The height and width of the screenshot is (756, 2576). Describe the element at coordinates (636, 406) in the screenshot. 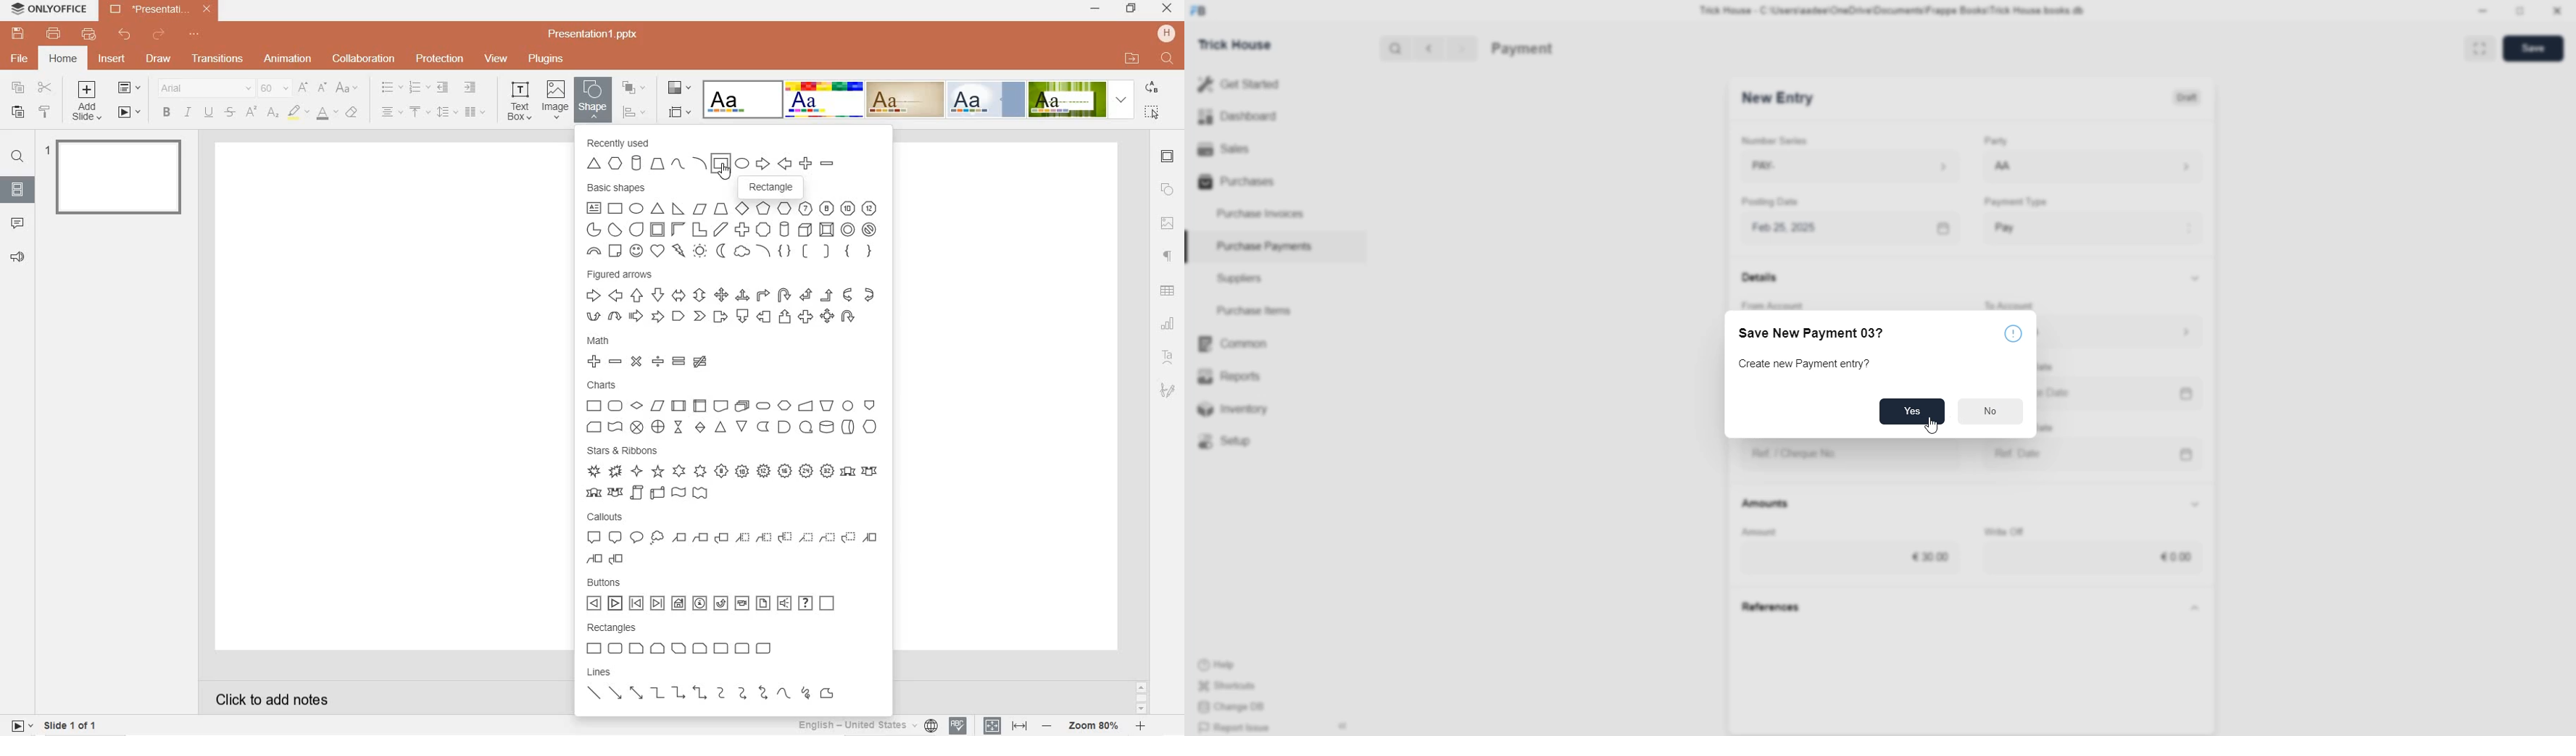

I see `Decision` at that location.